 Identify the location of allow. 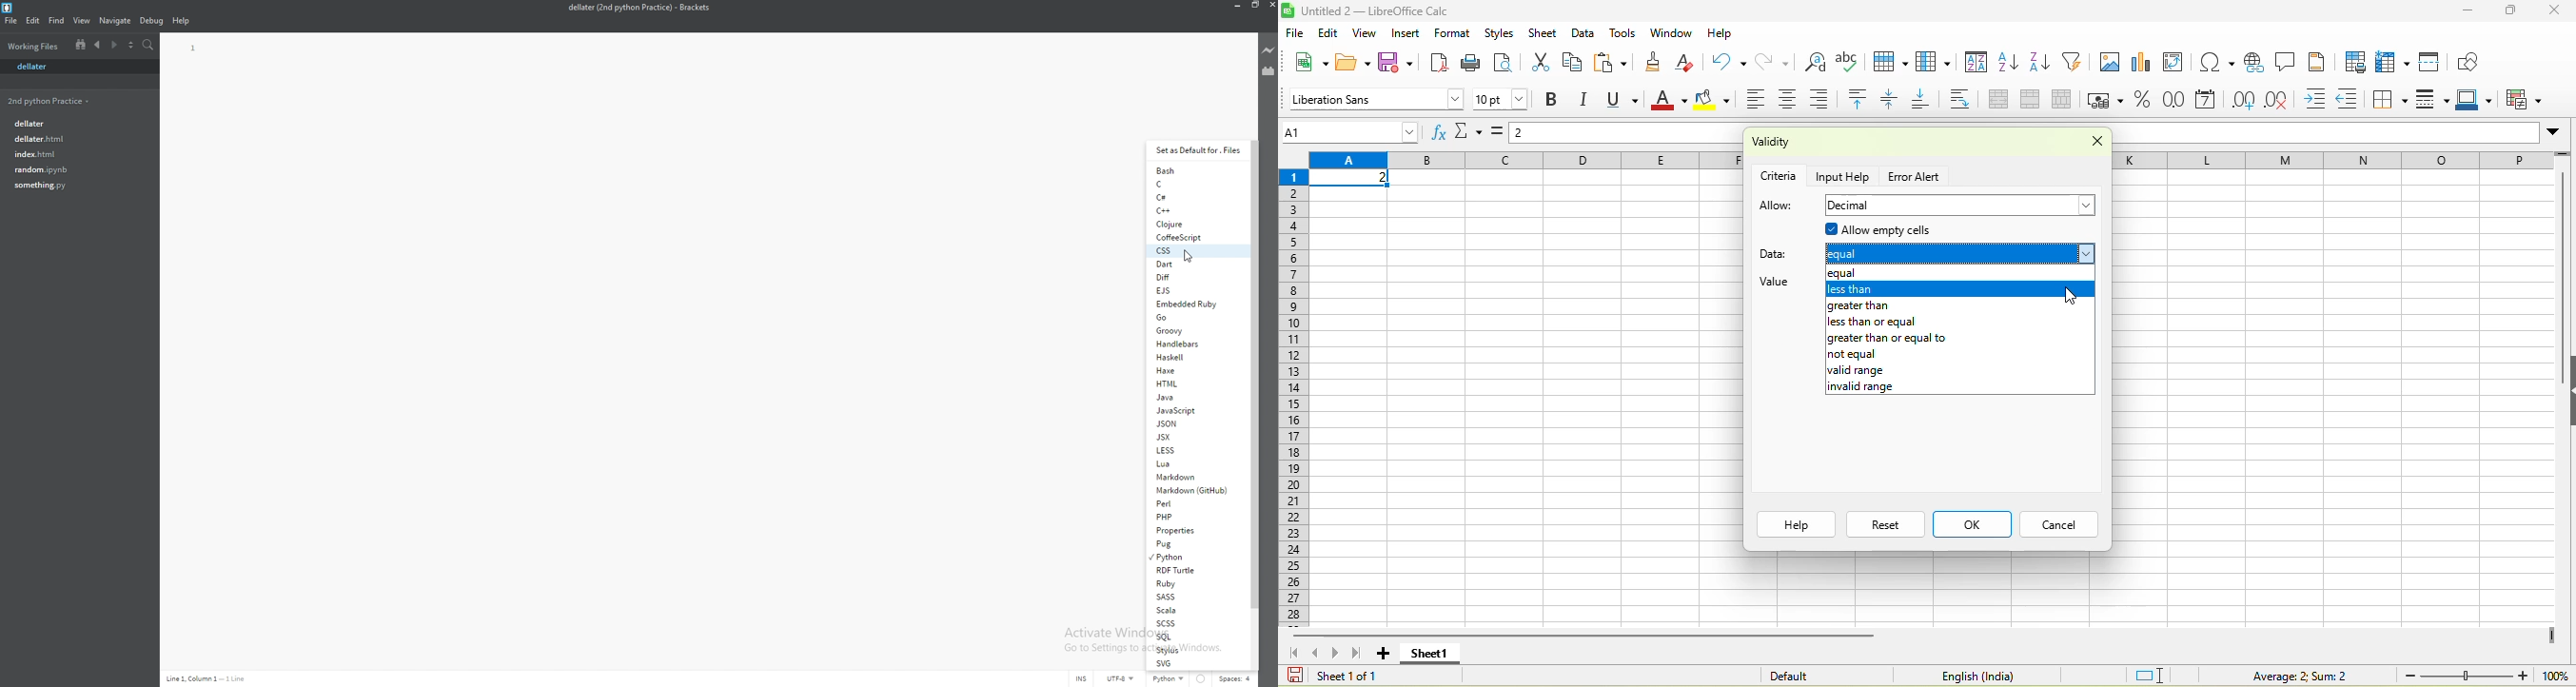
(1777, 206).